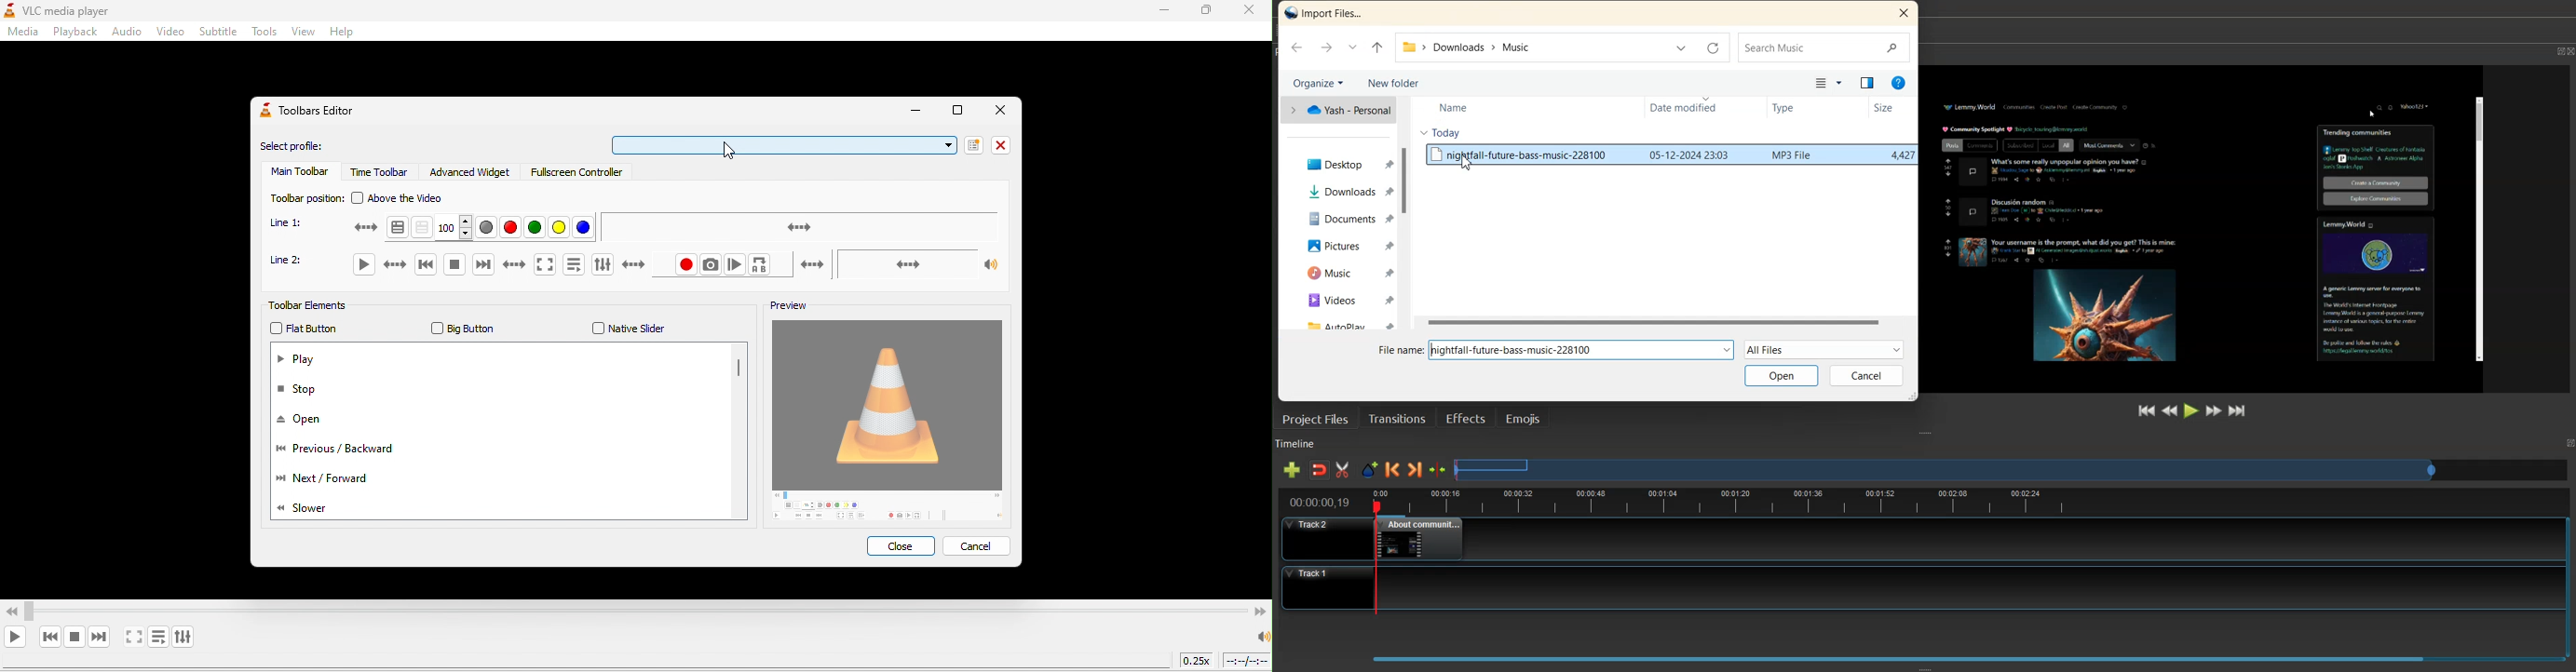 Image resolution: width=2576 pixels, height=672 pixels. What do you see at coordinates (462, 329) in the screenshot?
I see `big button` at bounding box center [462, 329].